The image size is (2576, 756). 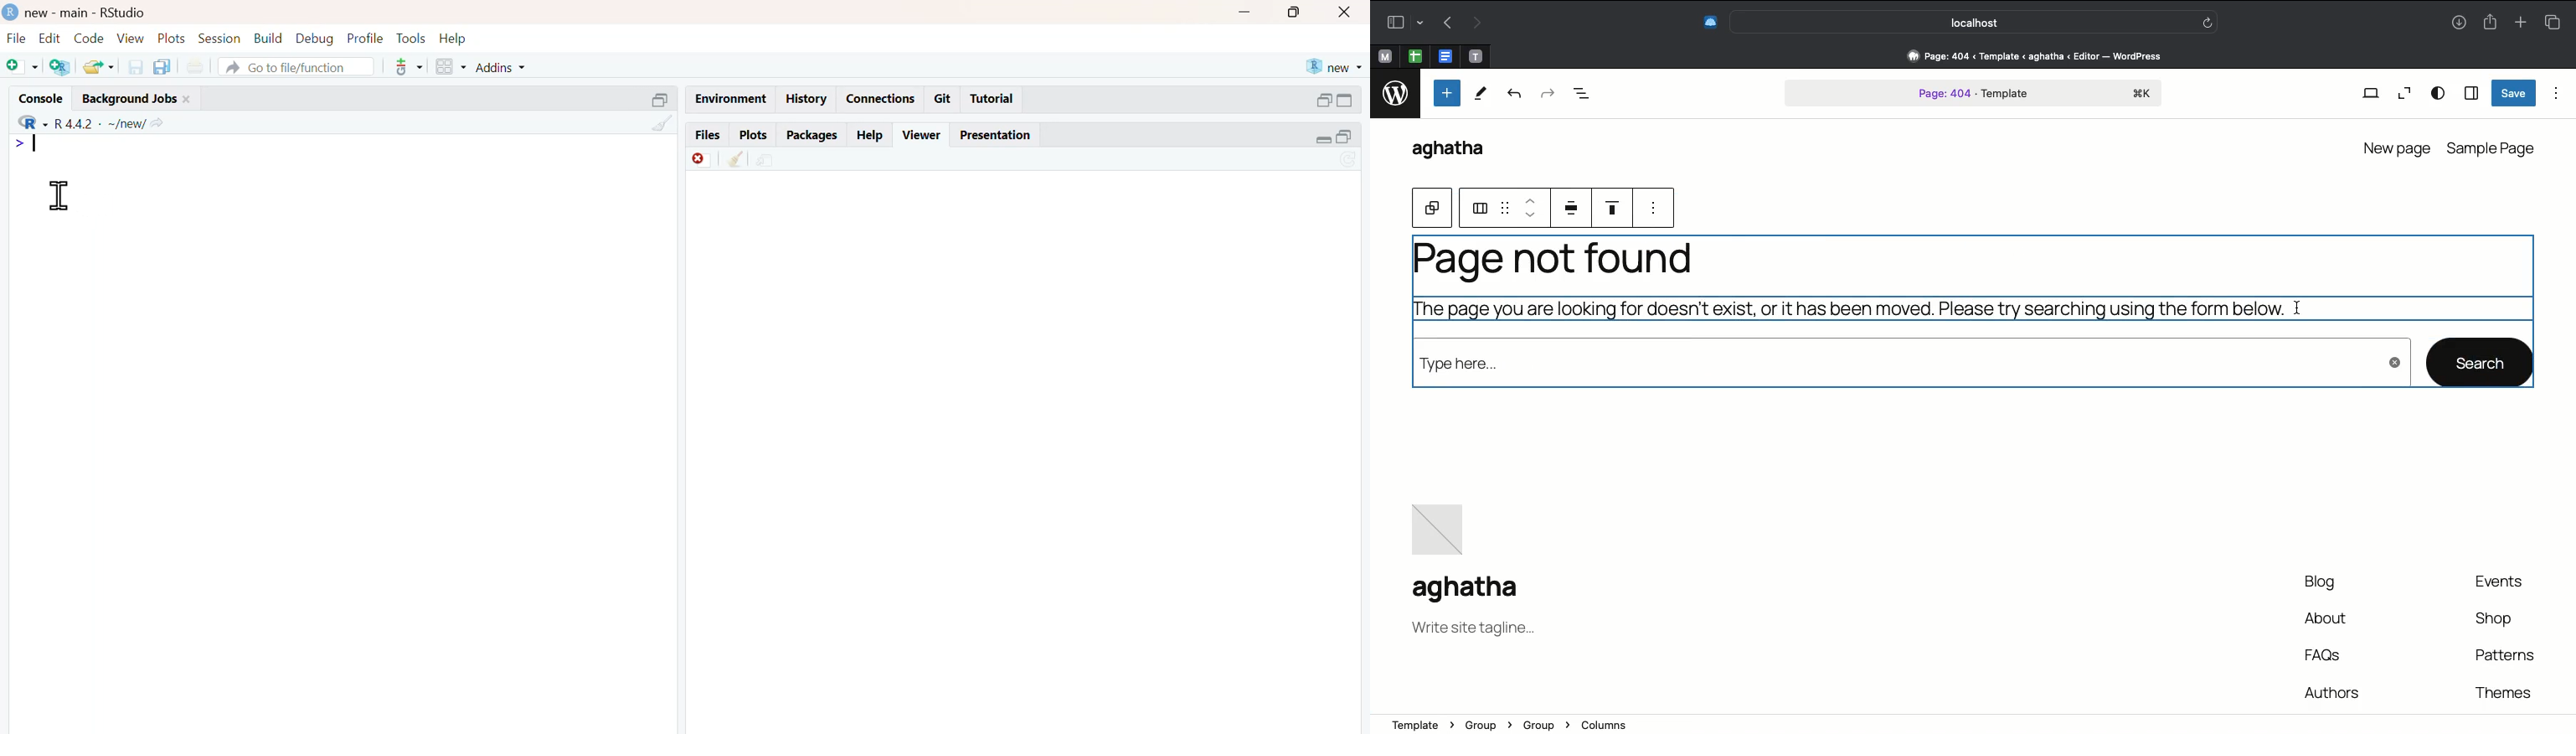 What do you see at coordinates (2315, 583) in the screenshot?
I see `Blog` at bounding box center [2315, 583].